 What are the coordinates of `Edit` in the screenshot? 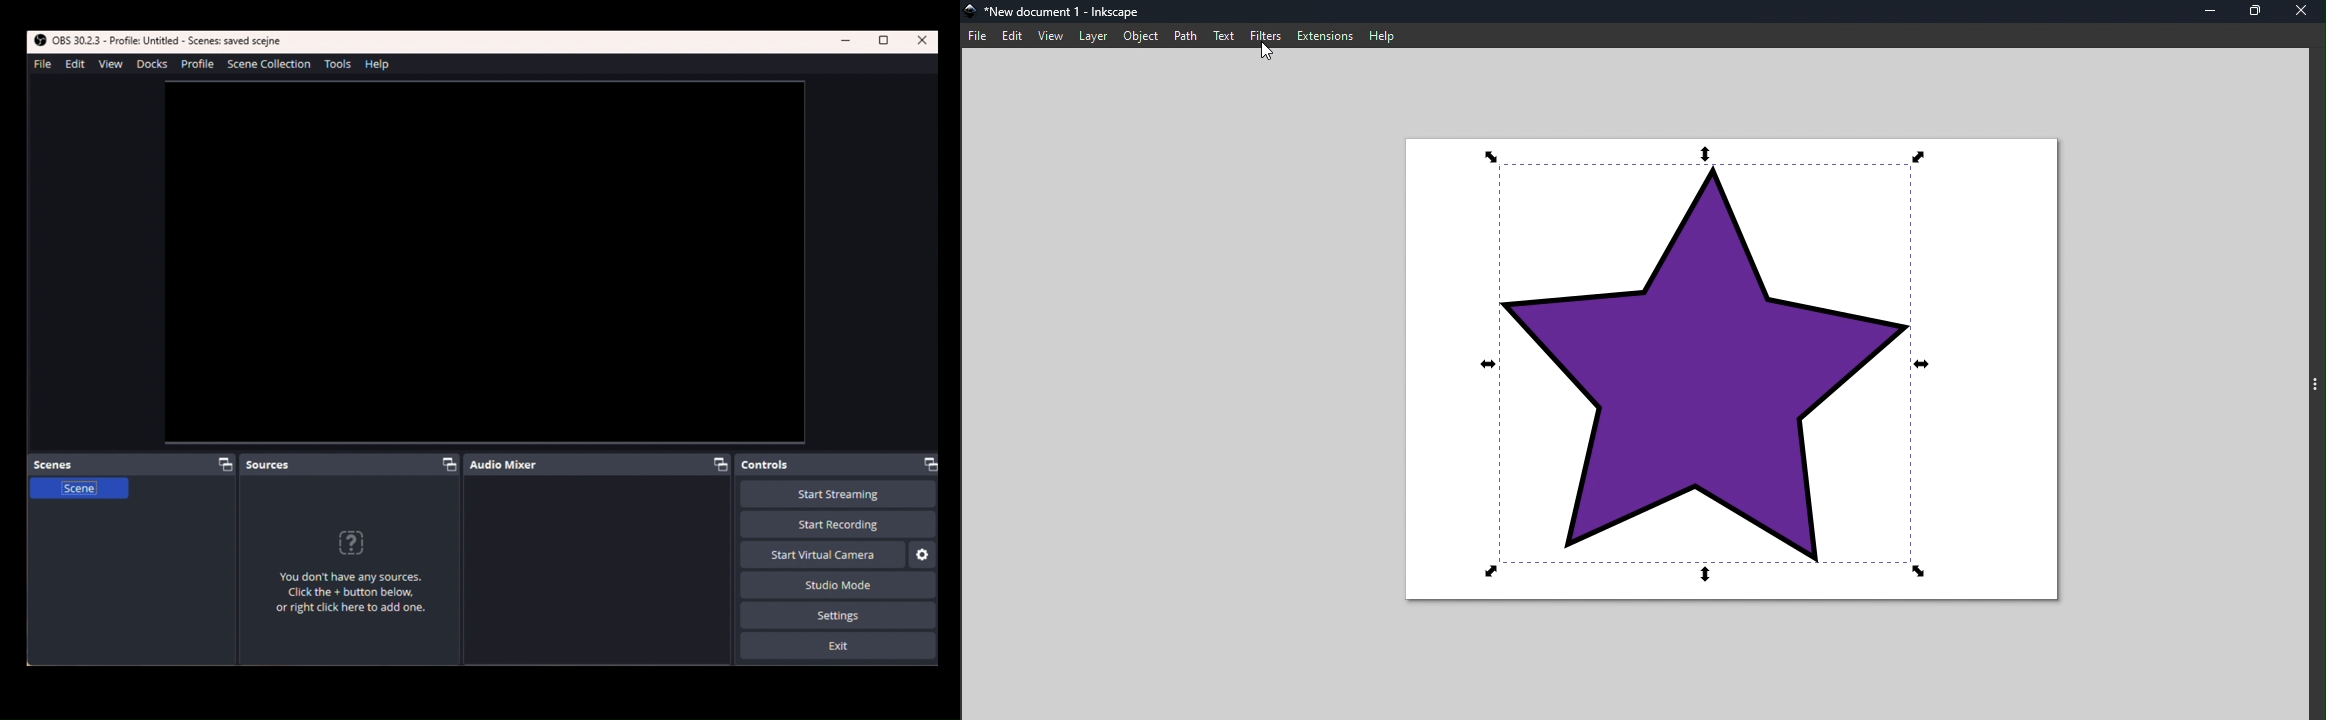 It's located at (1012, 35).